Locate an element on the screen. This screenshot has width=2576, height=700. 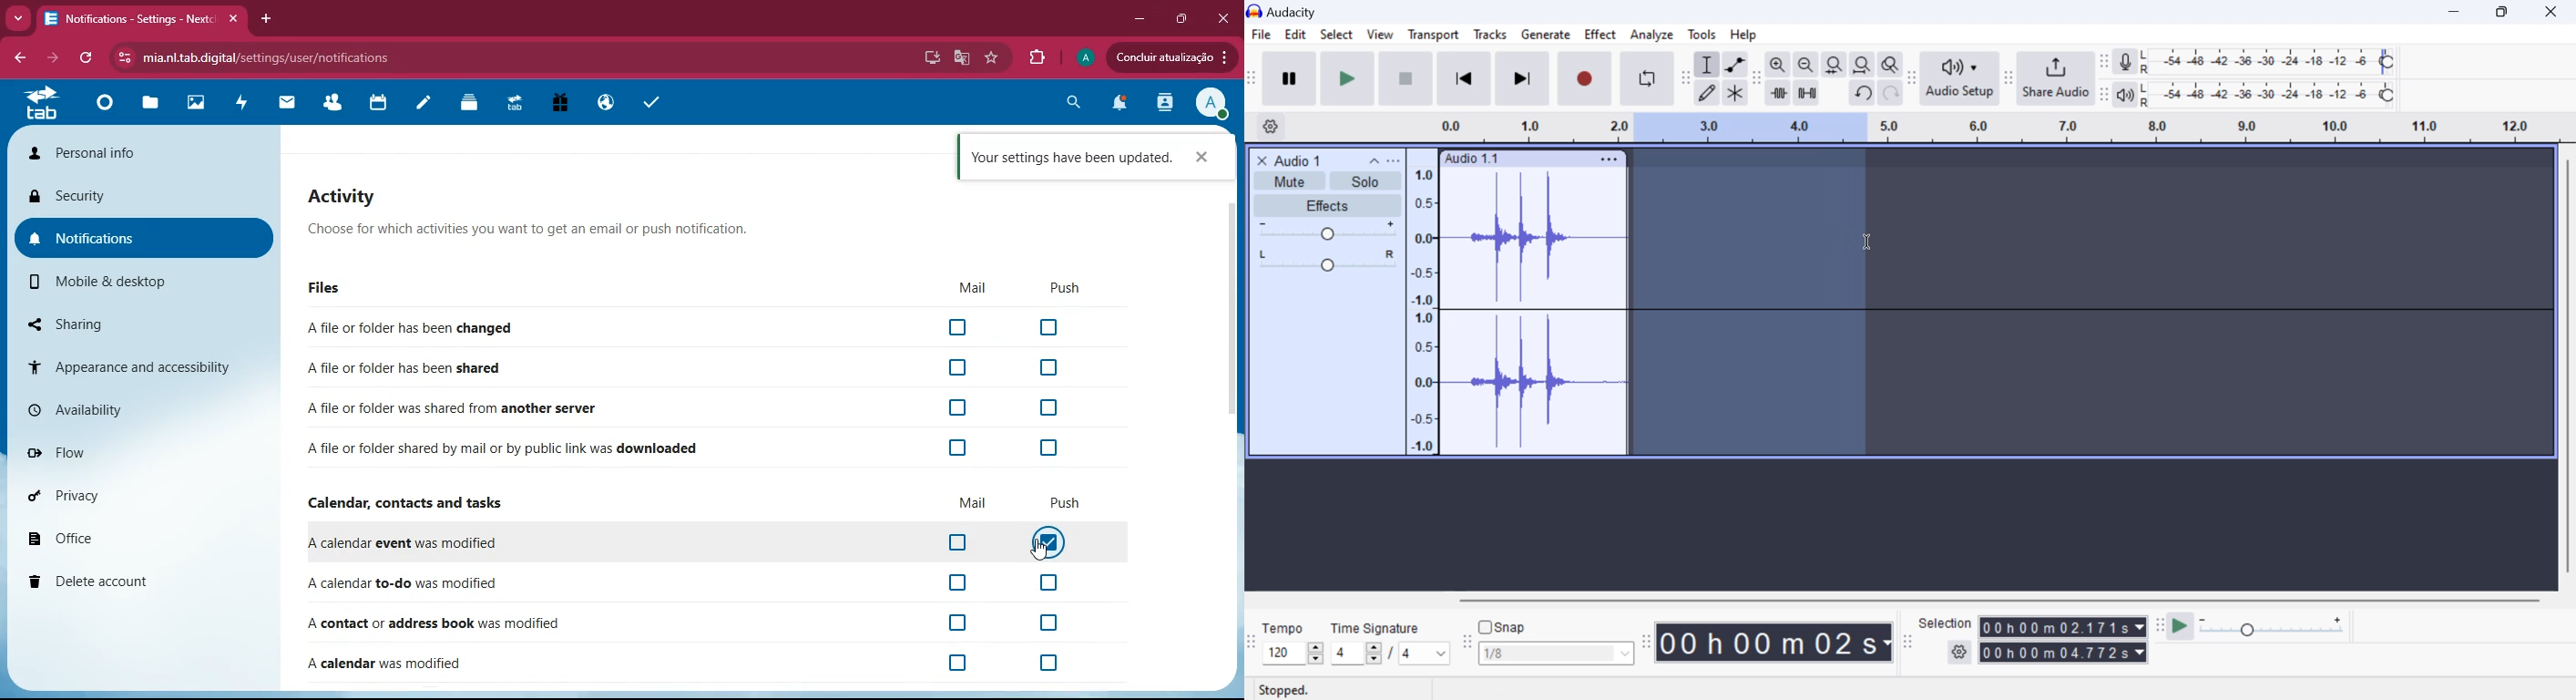
close is located at coordinates (1223, 19).